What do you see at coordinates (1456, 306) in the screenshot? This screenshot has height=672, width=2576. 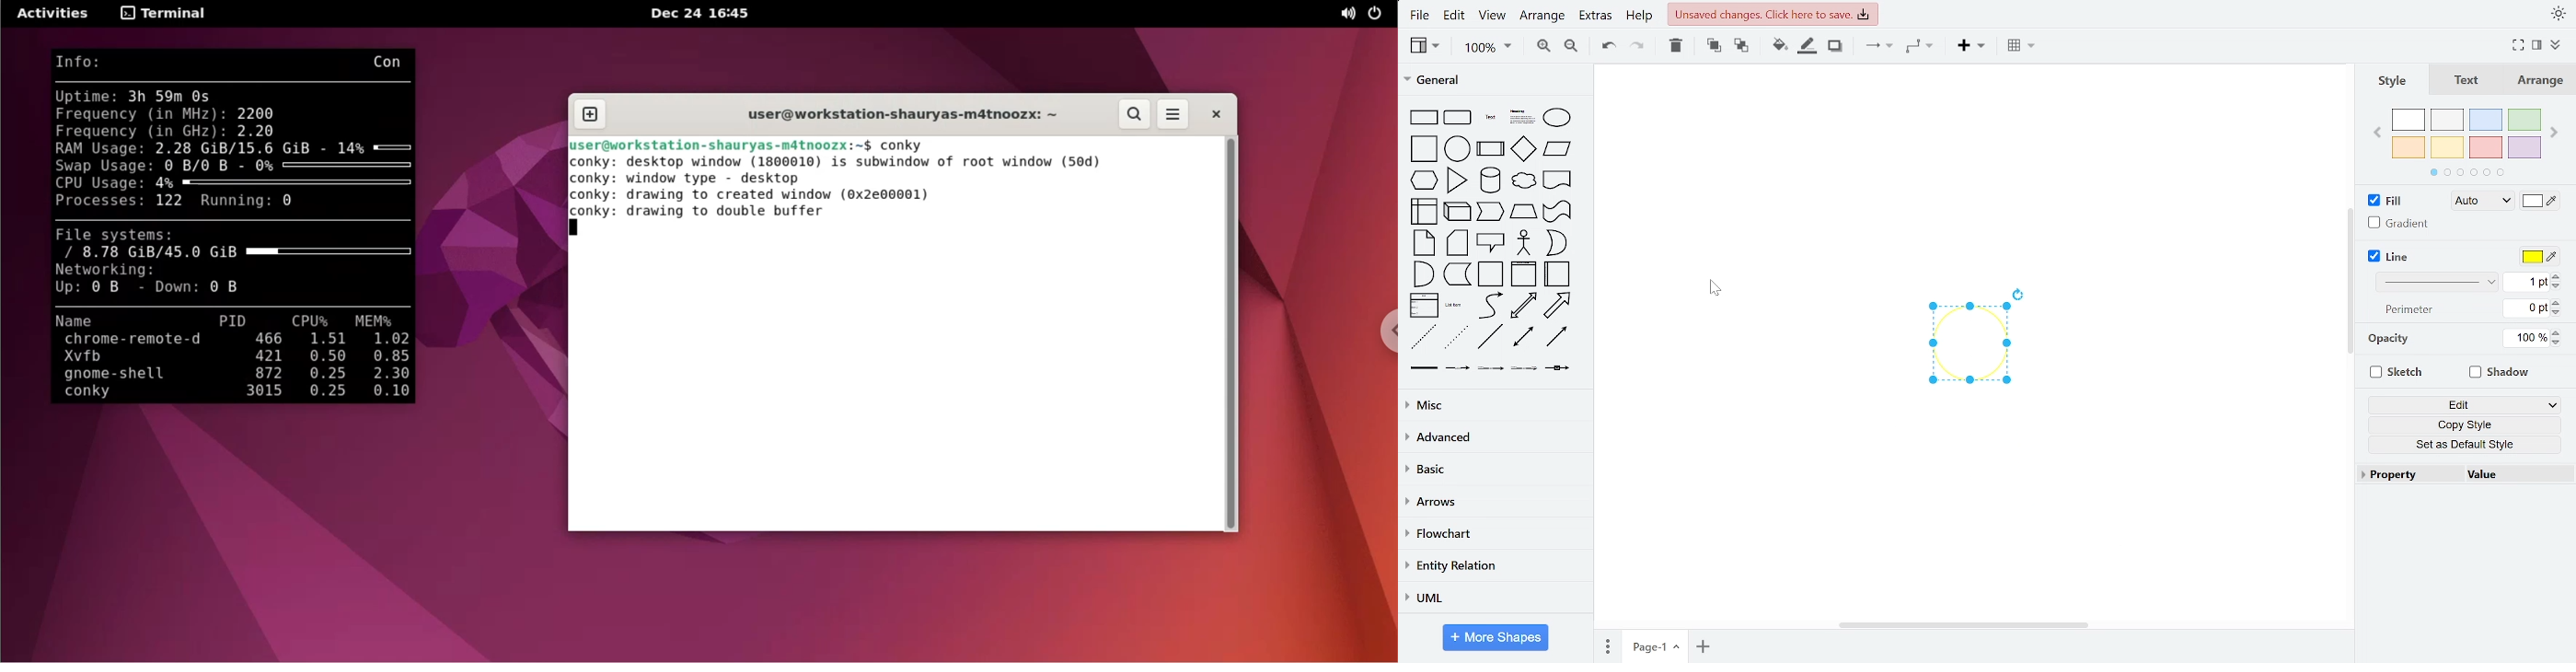 I see `list item` at bounding box center [1456, 306].